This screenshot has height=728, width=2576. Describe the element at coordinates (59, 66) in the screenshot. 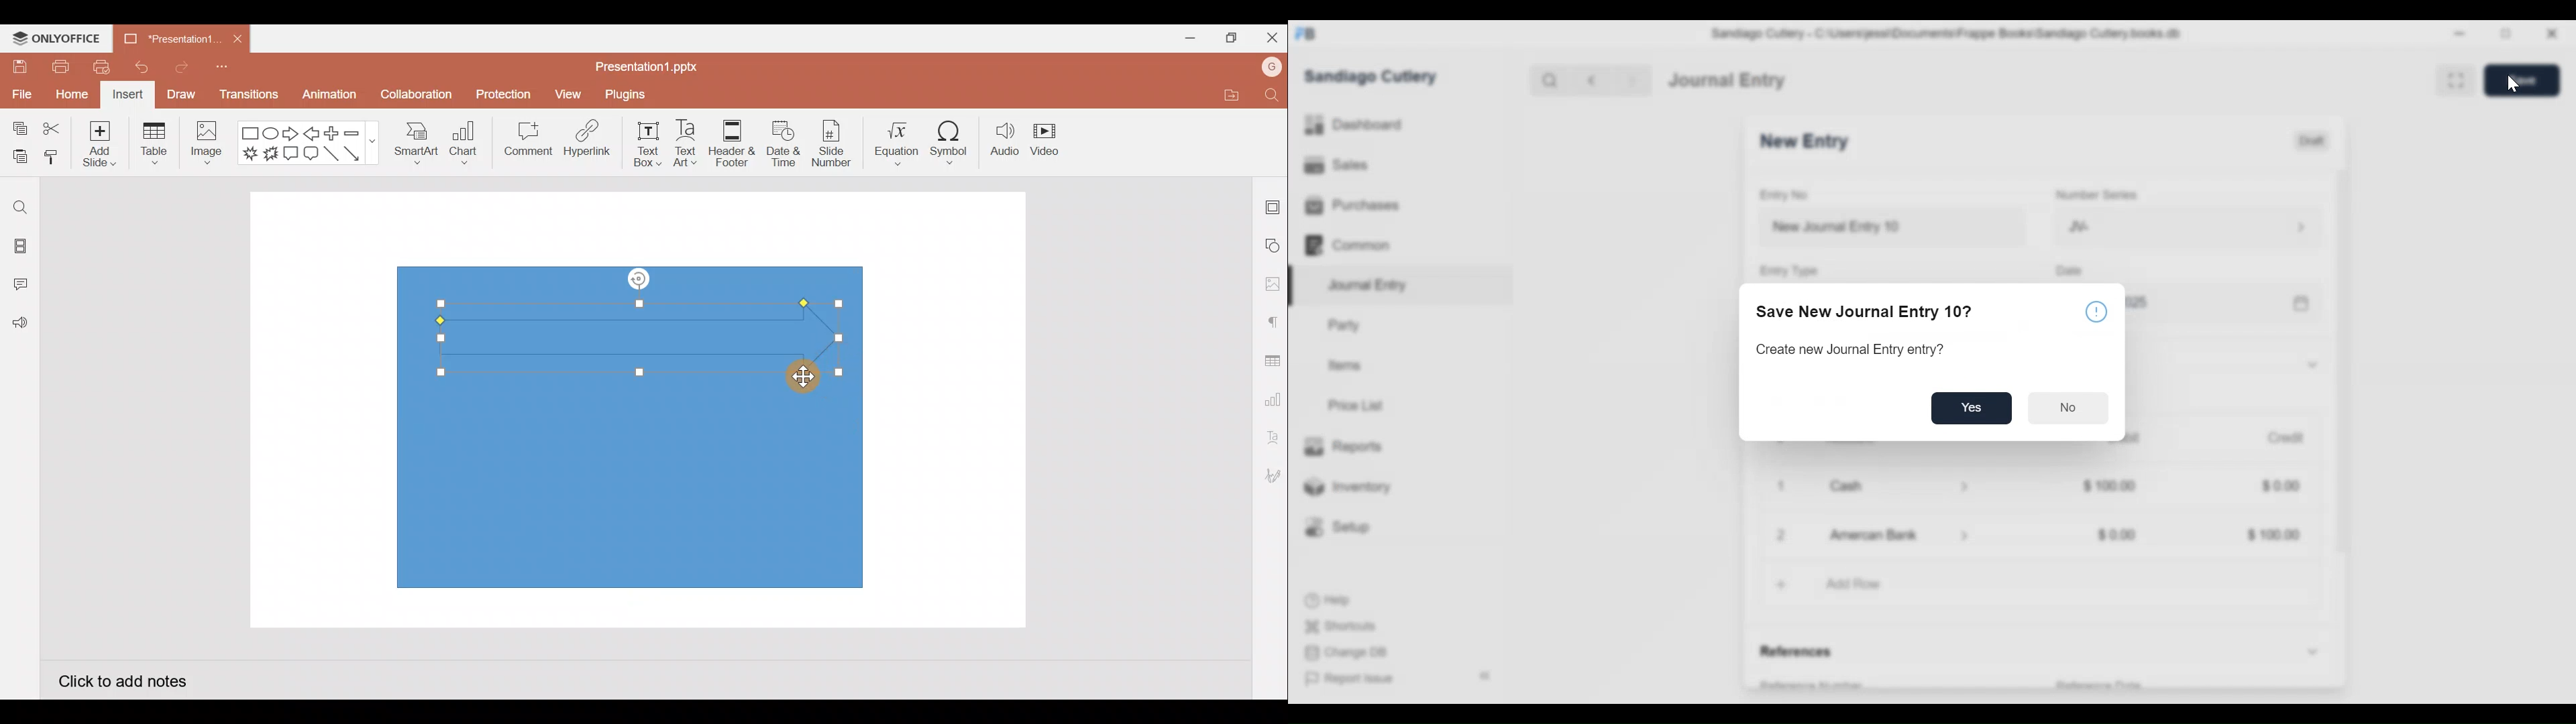

I see `Print file` at that location.